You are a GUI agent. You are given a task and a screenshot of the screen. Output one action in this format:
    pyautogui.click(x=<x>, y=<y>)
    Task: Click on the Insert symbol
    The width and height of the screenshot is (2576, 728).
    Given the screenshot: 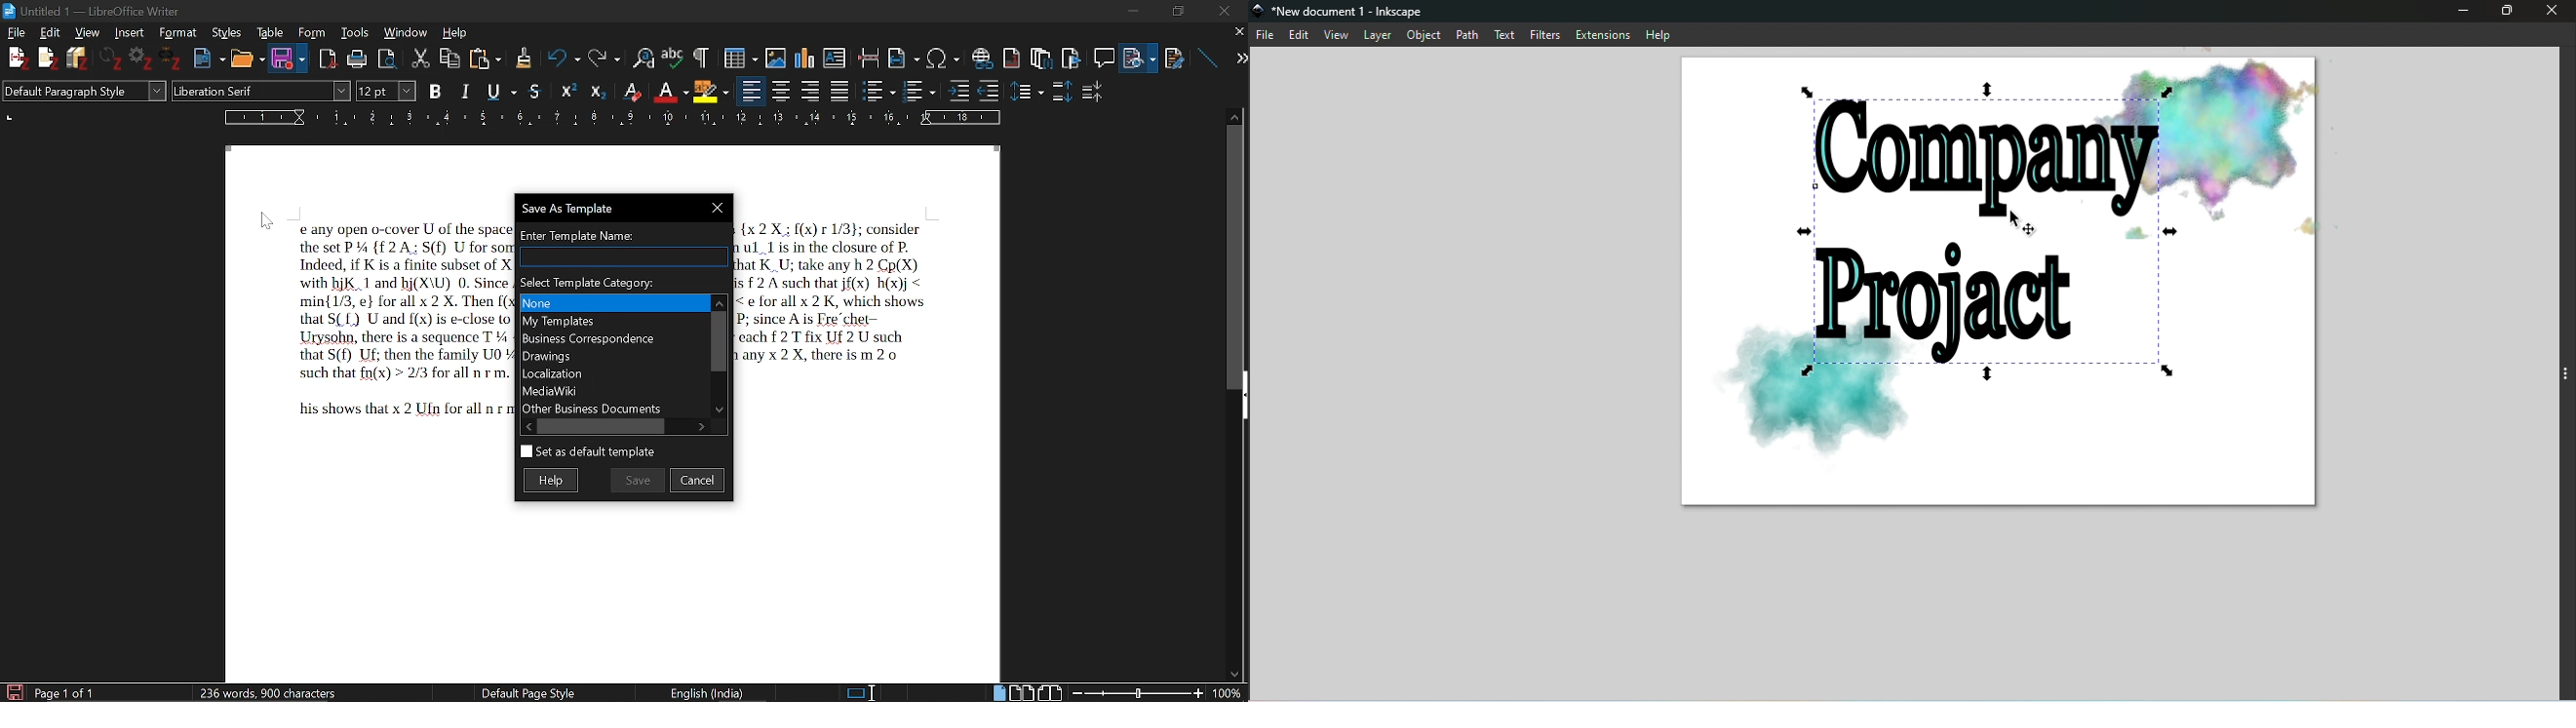 What is the action you would take?
    pyautogui.click(x=944, y=57)
    